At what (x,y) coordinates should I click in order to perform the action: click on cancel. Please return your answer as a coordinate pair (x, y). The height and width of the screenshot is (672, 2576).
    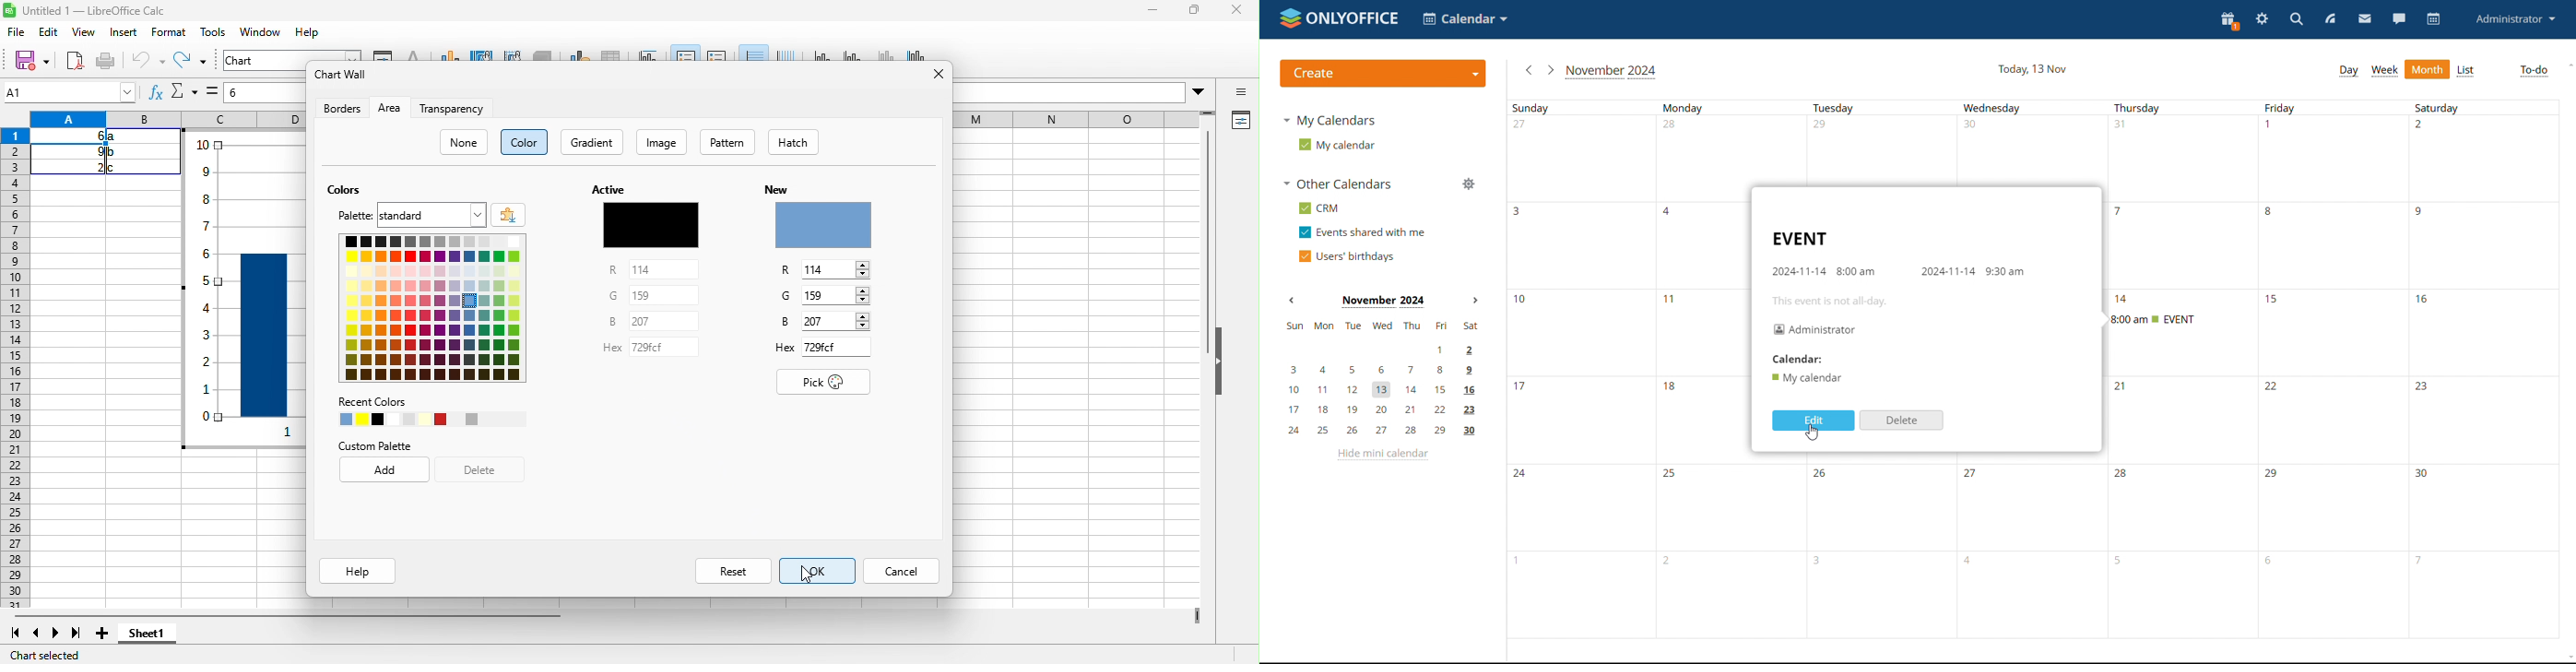
    Looking at the image, I should click on (904, 568).